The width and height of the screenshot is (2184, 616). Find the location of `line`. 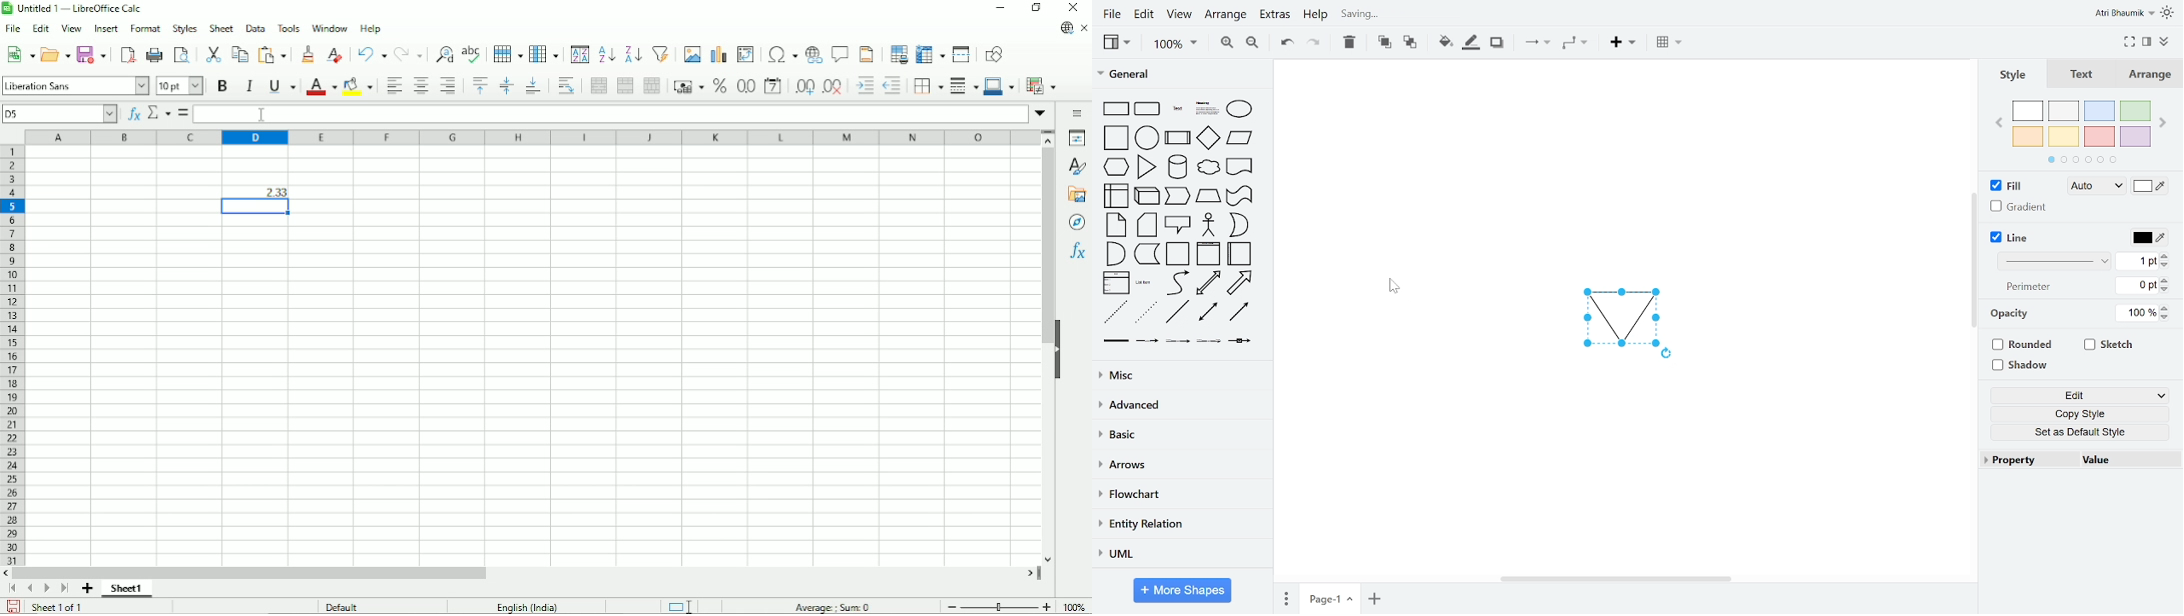

line is located at coordinates (1177, 314).